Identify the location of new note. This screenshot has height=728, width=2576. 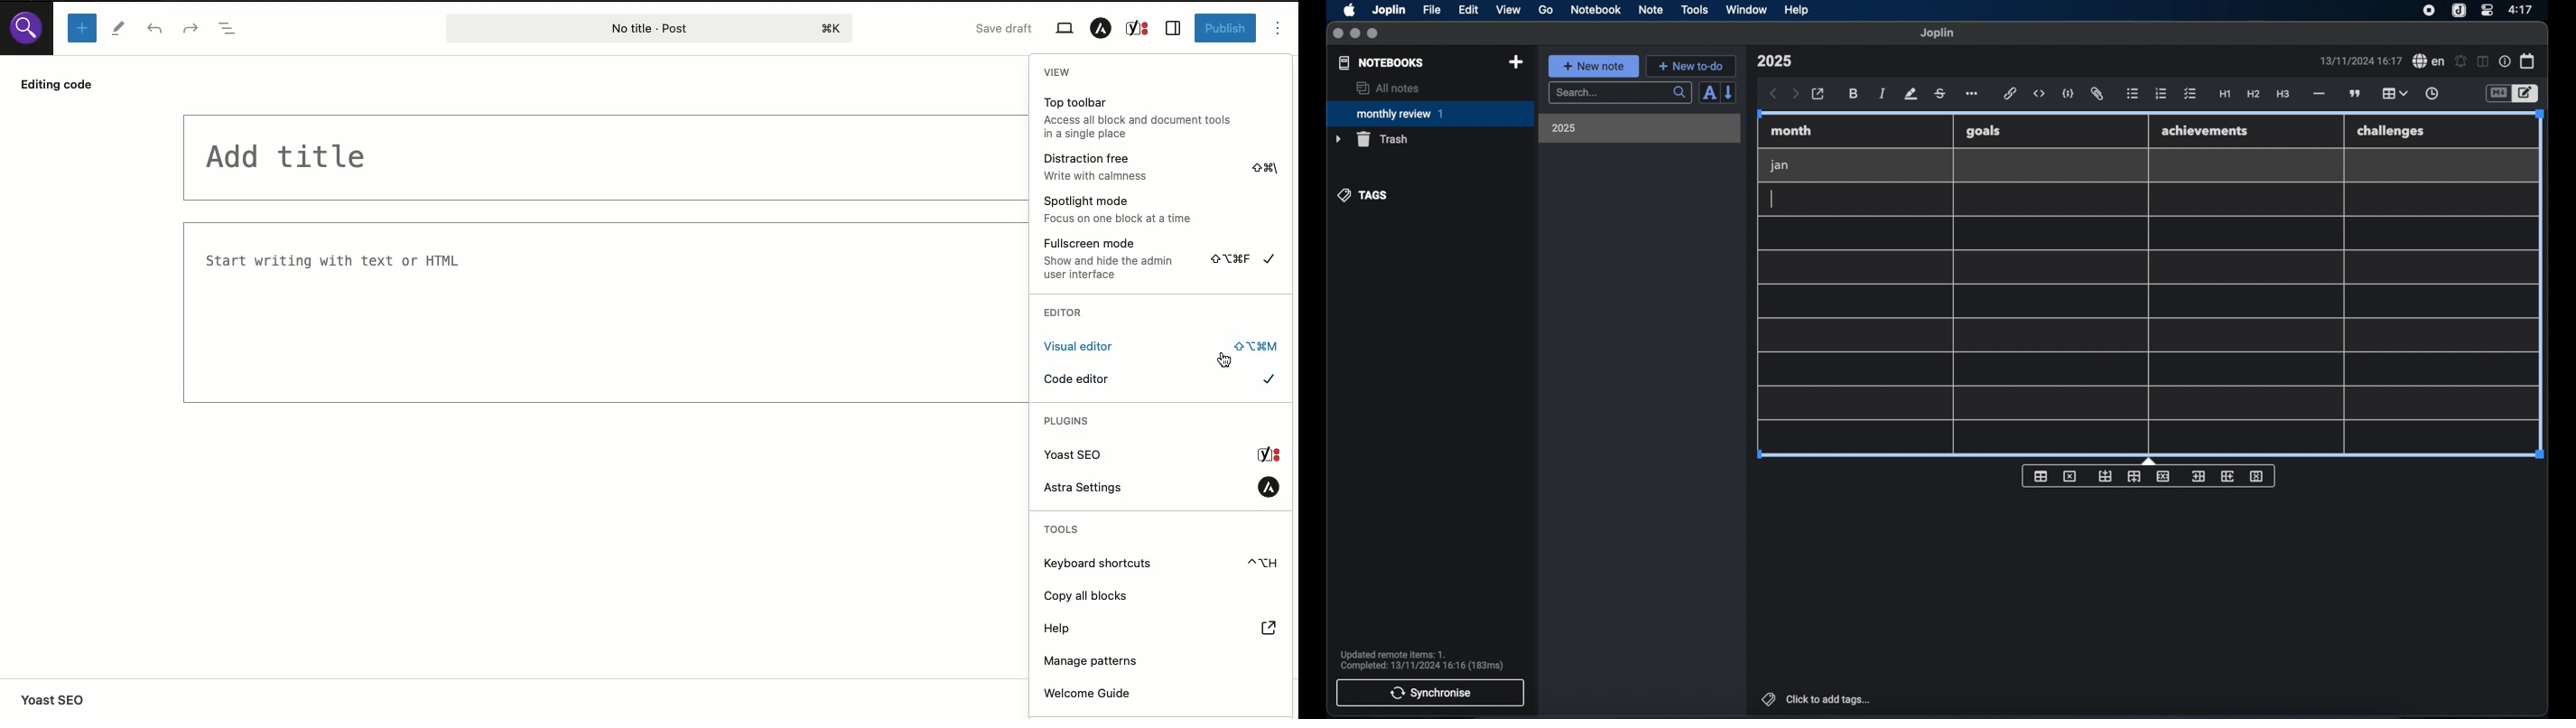
(1593, 66).